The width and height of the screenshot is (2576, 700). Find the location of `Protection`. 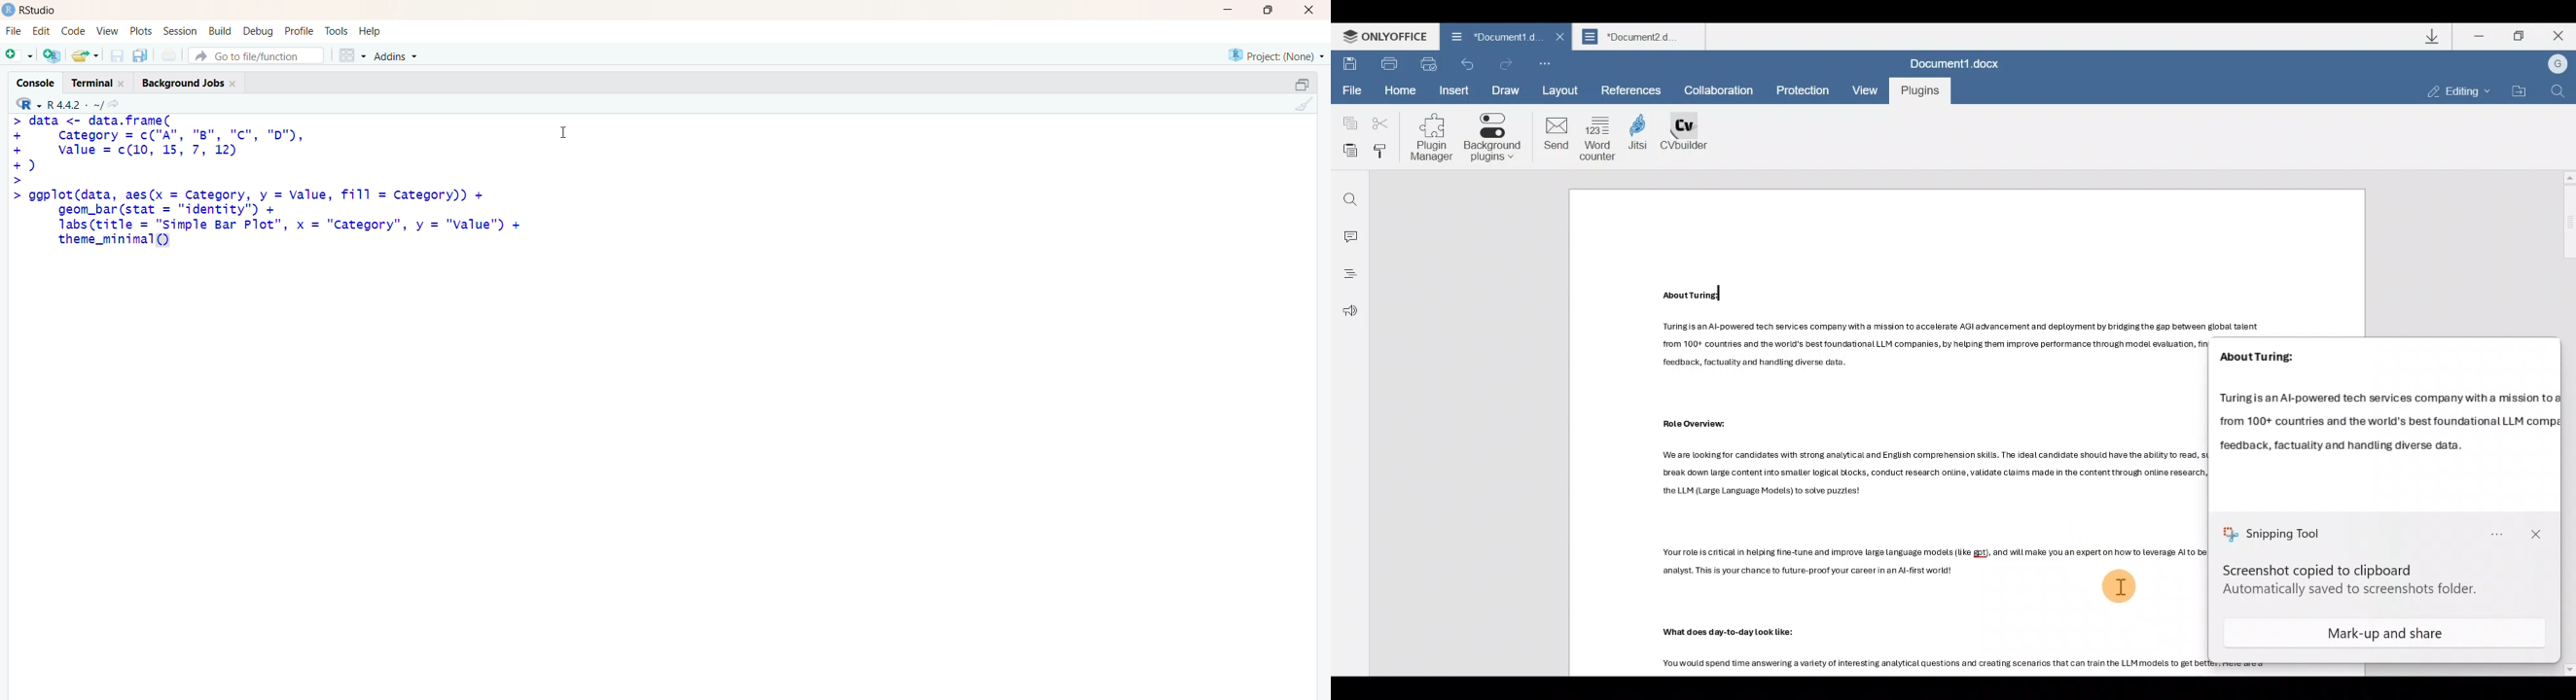

Protection is located at coordinates (1809, 90).